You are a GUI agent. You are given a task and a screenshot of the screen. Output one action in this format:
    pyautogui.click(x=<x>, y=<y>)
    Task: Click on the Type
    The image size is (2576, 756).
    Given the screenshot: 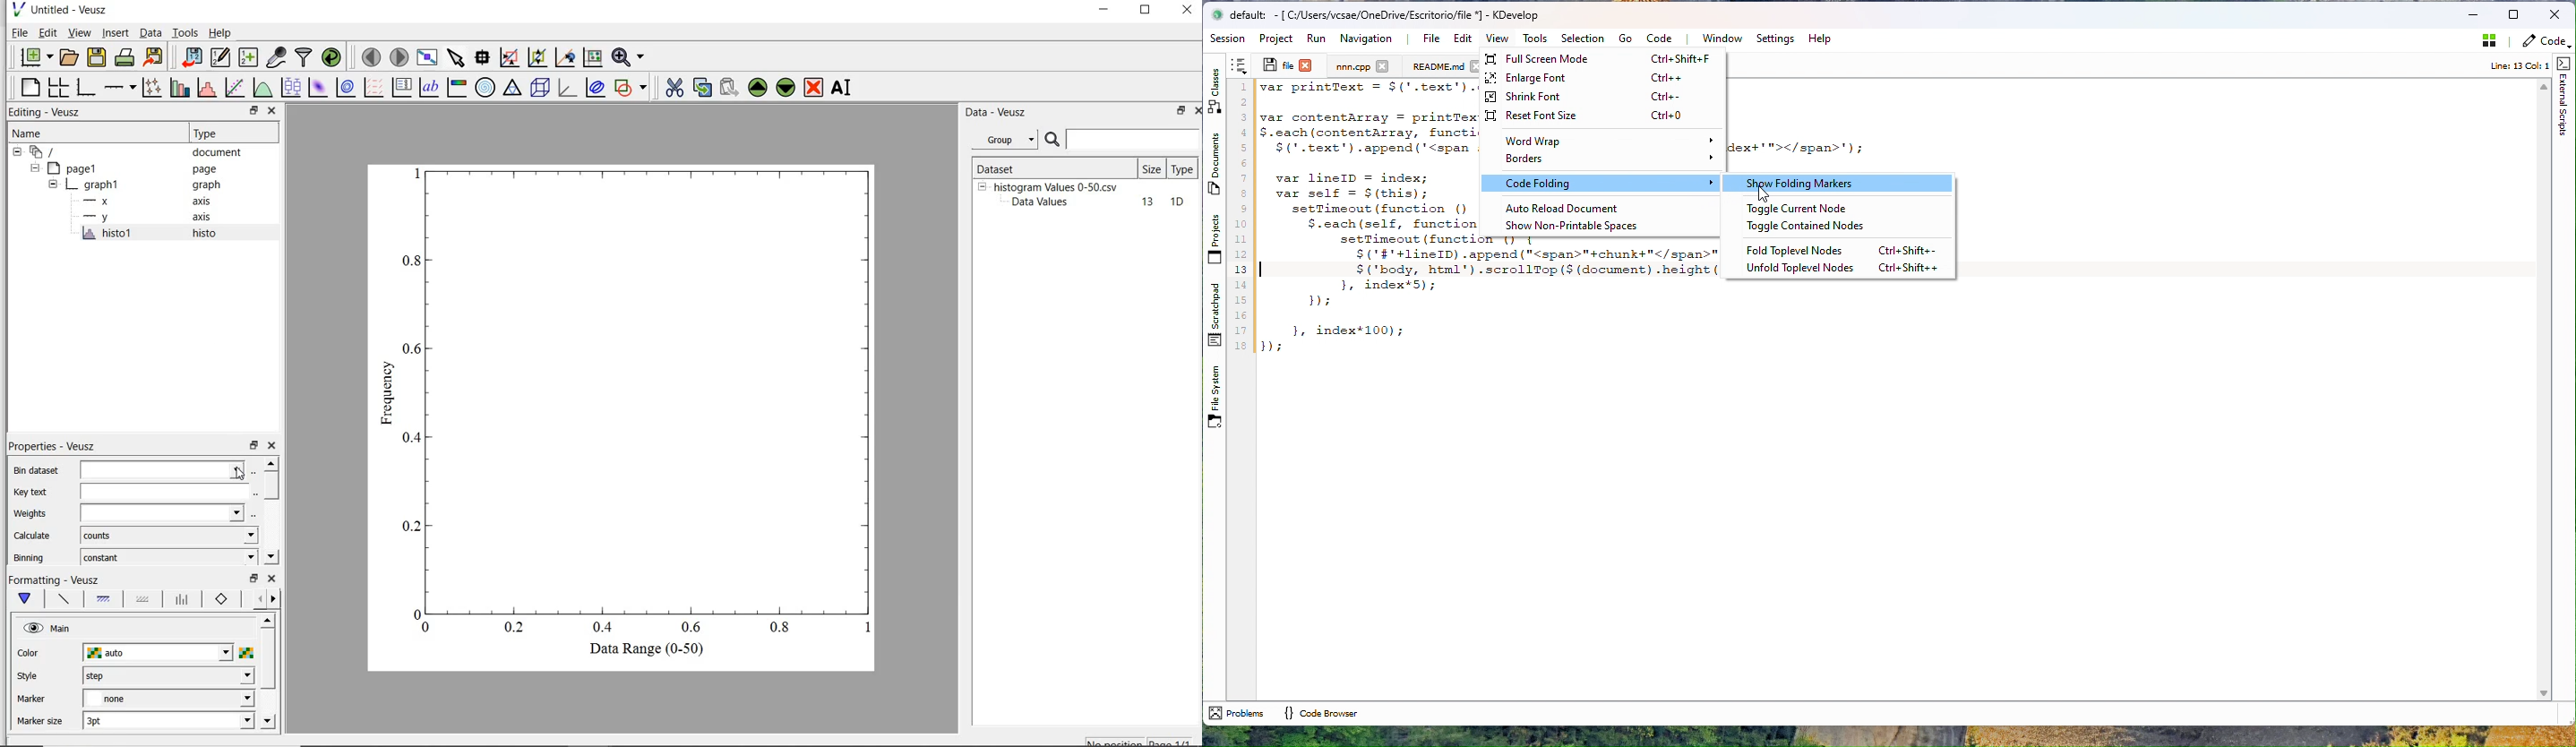 What is the action you would take?
    pyautogui.click(x=230, y=134)
    